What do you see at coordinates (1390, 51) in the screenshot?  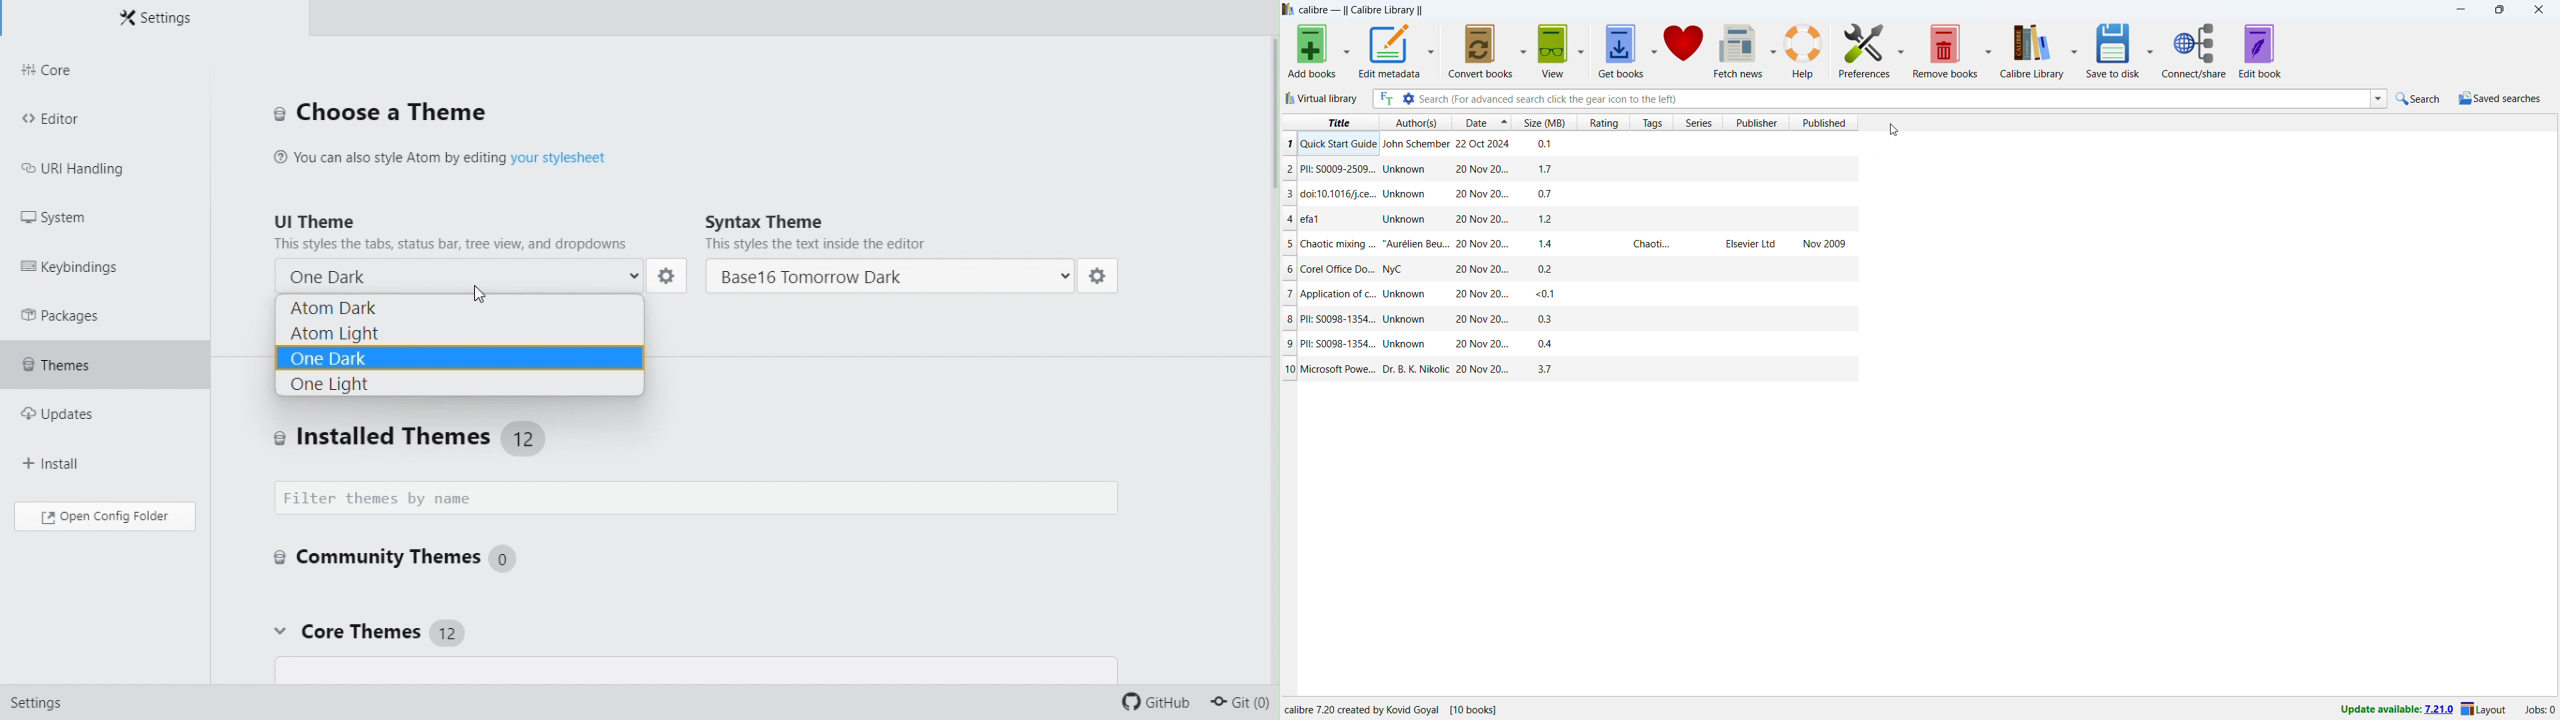 I see `edit metadata` at bounding box center [1390, 51].